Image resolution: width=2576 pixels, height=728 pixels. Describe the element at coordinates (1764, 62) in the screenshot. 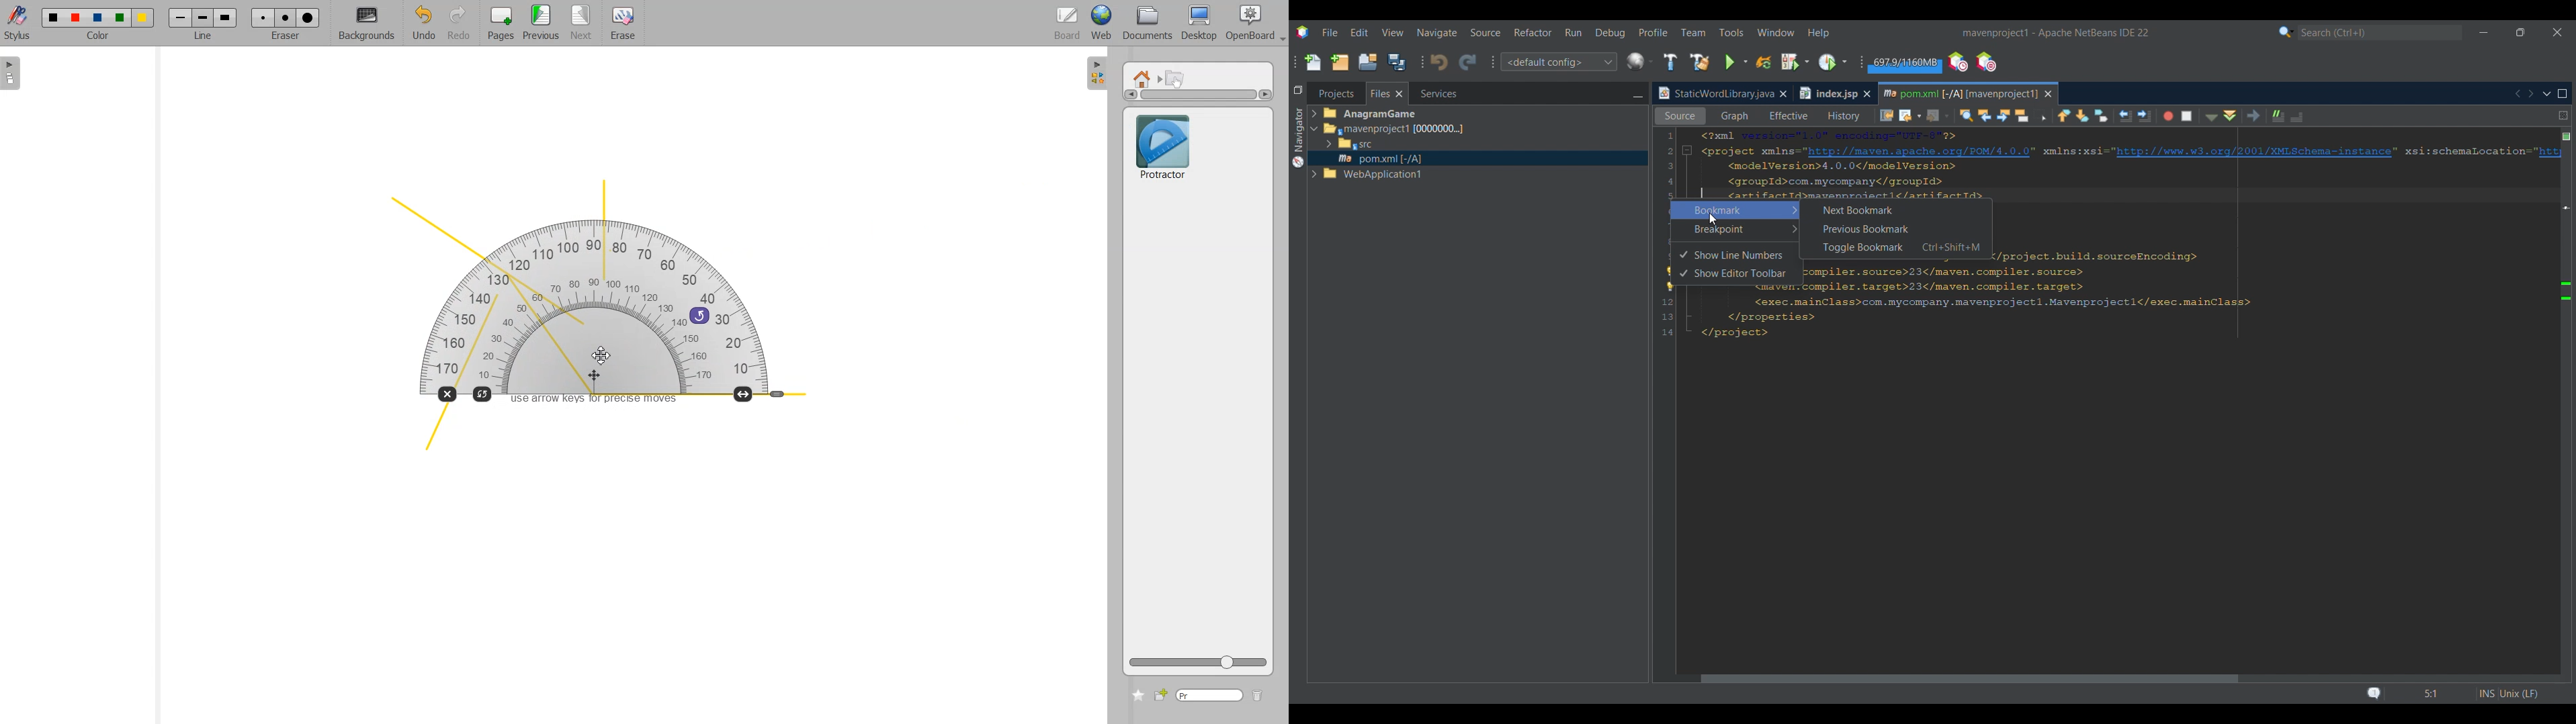

I see `Reload` at that location.